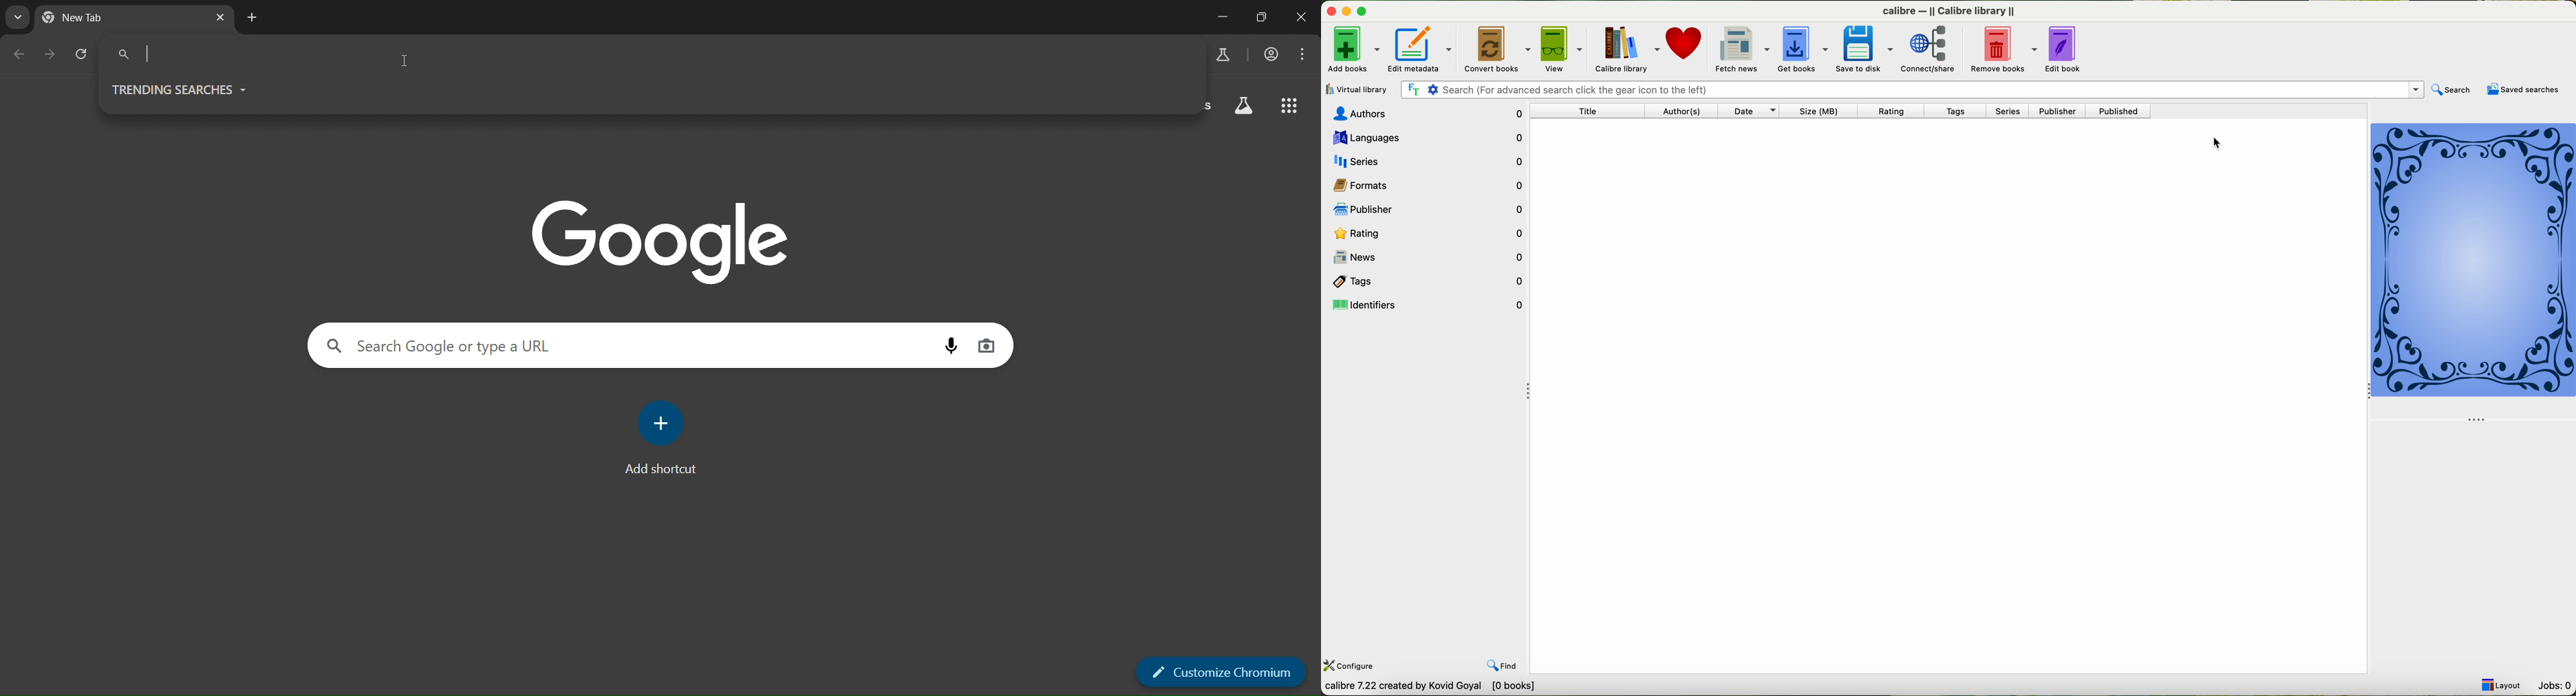 The height and width of the screenshot is (700, 2576). I want to click on search, so click(2454, 90).